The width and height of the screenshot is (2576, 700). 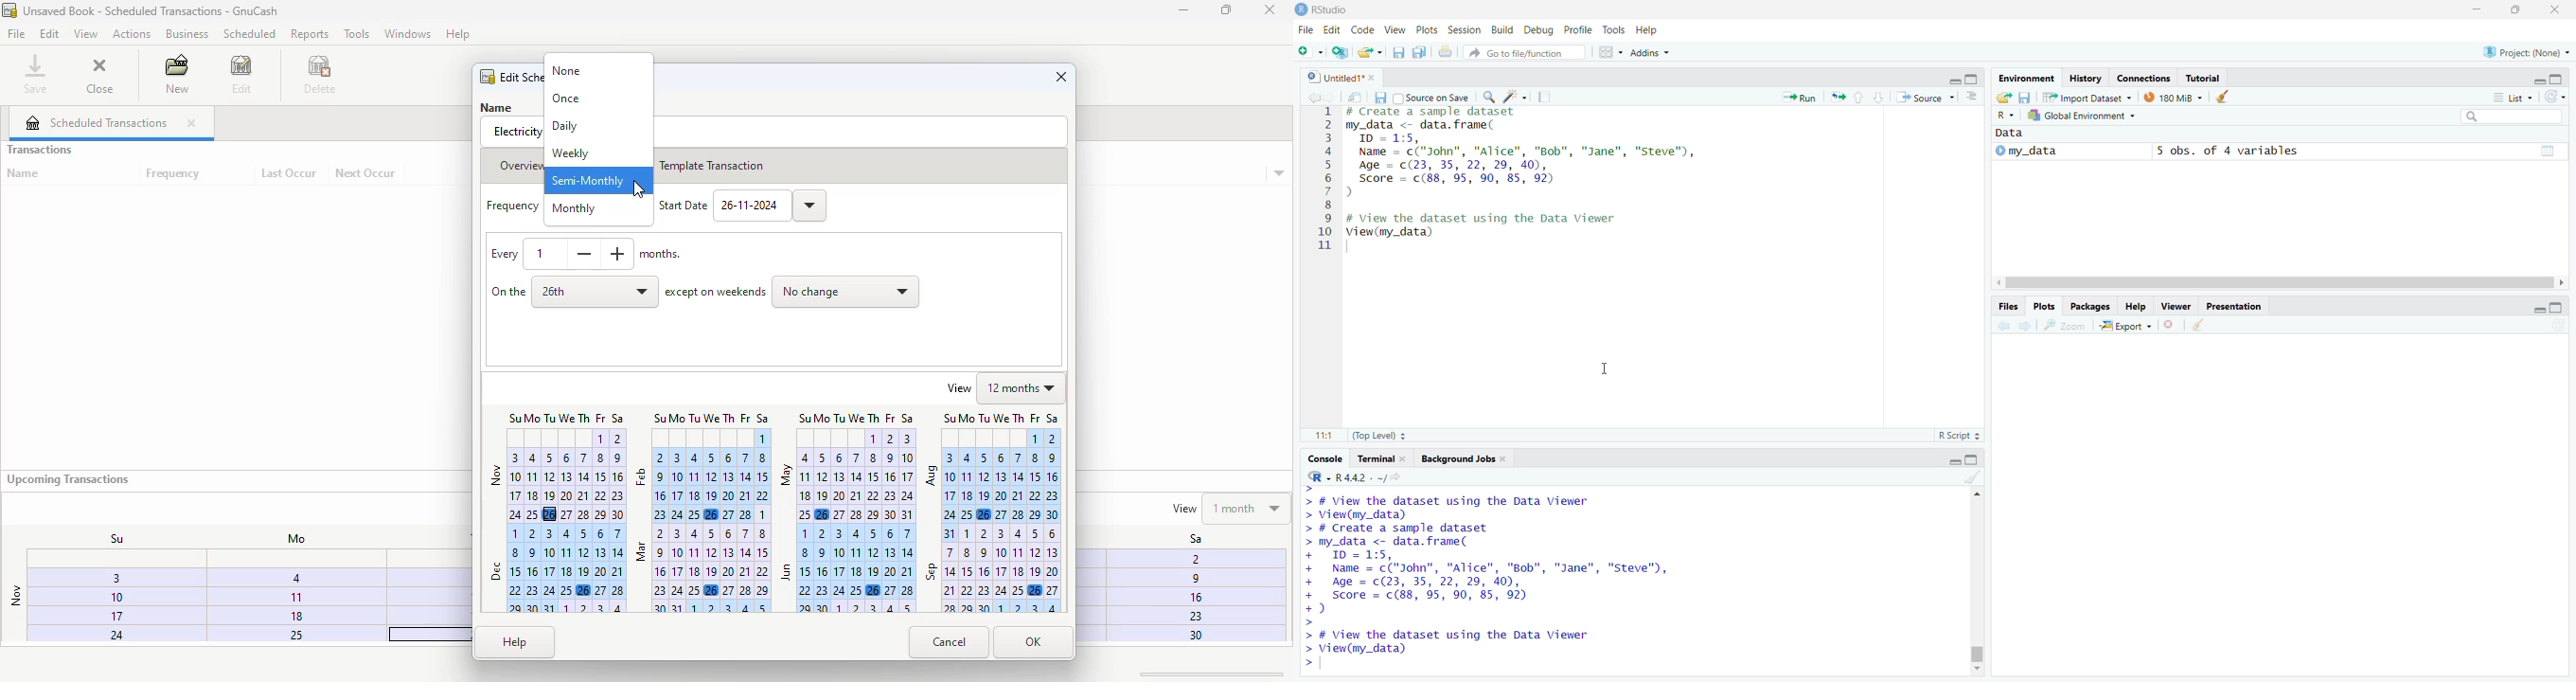 I want to click on Open an existing file, so click(x=1372, y=53).